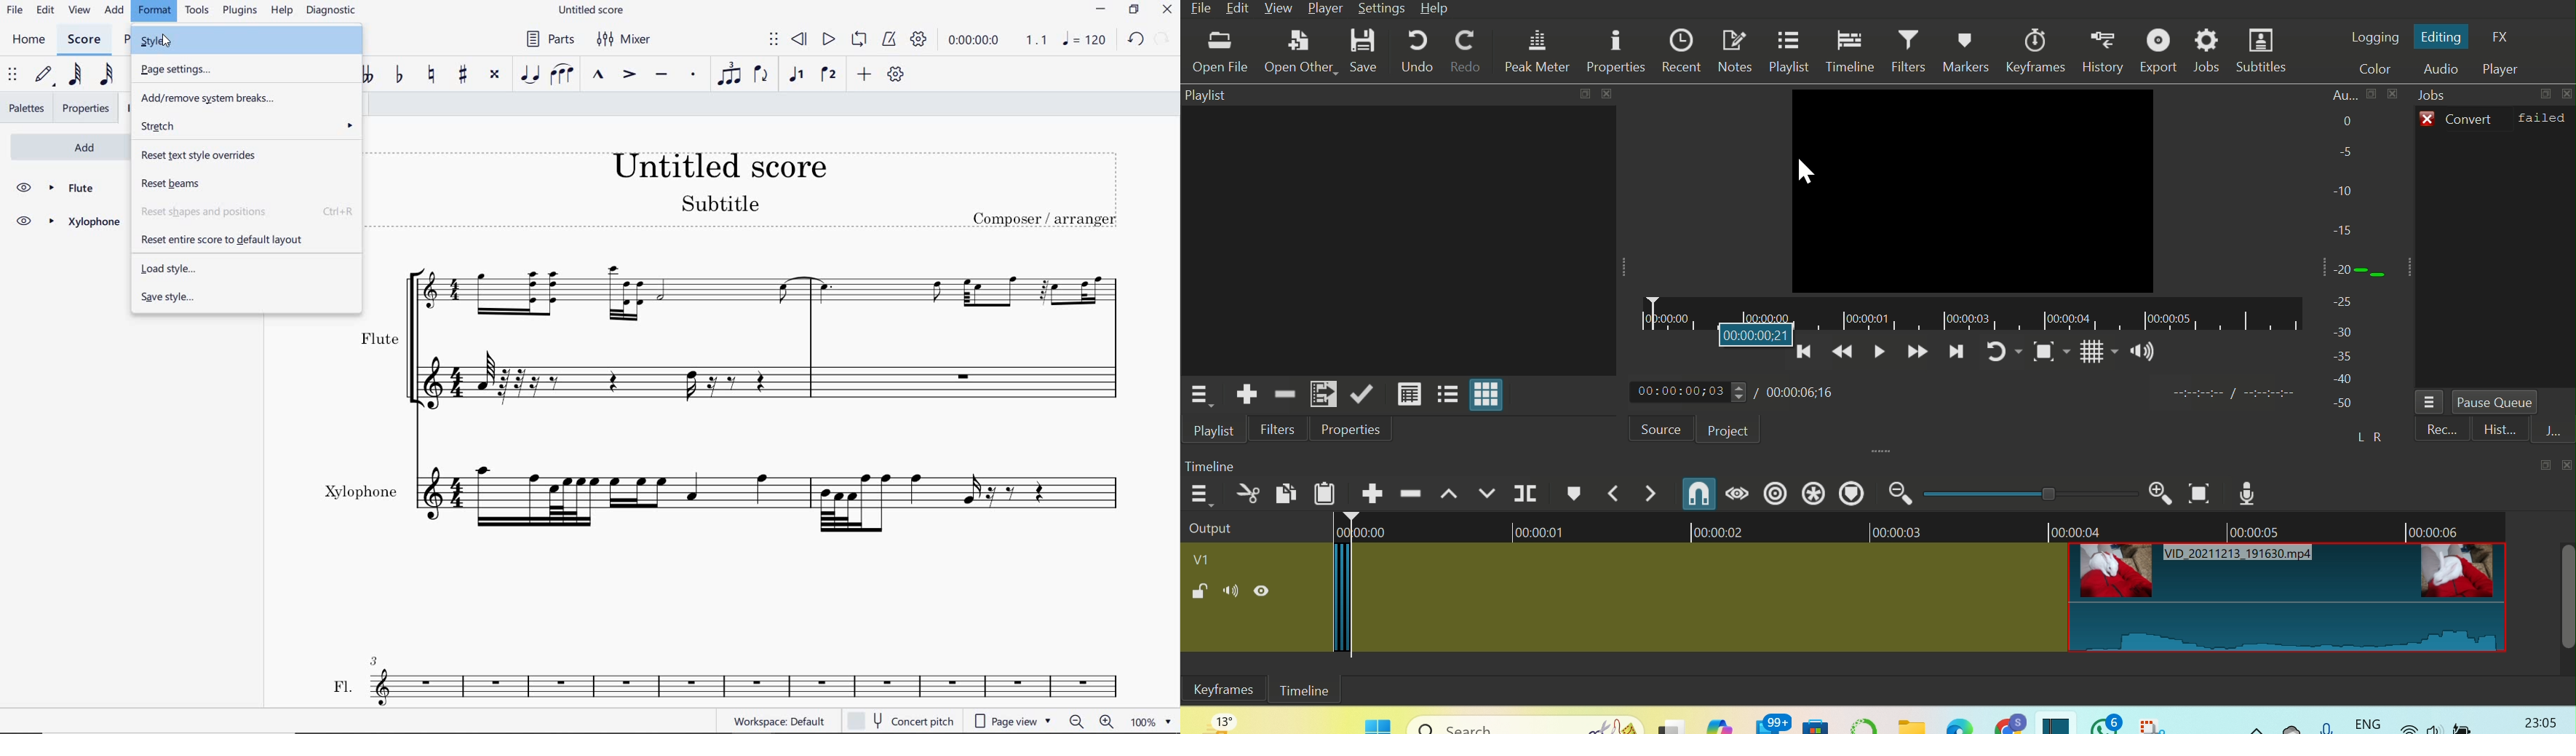  What do you see at coordinates (2264, 50) in the screenshot?
I see `Subtitles` at bounding box center [2264, 50].